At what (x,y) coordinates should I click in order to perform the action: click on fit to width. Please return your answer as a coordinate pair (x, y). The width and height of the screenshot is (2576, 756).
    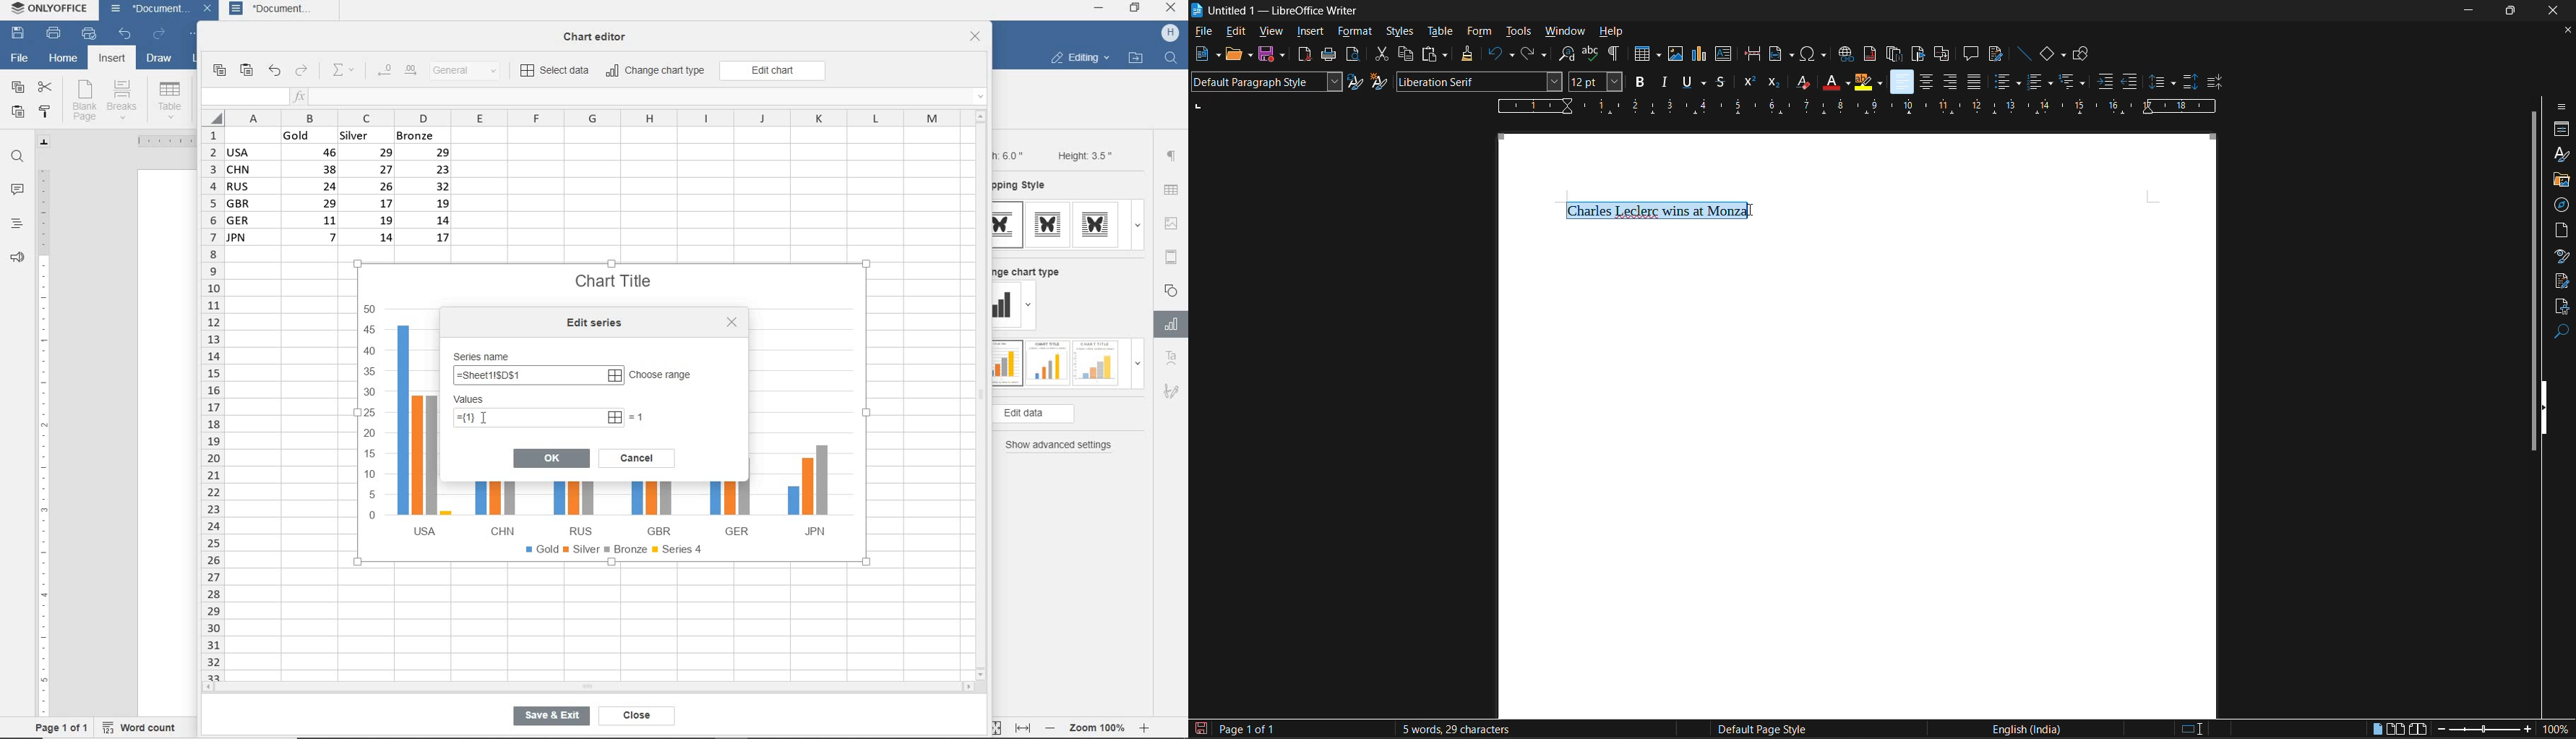
    Looking at the image, I should click on (1022, 728).